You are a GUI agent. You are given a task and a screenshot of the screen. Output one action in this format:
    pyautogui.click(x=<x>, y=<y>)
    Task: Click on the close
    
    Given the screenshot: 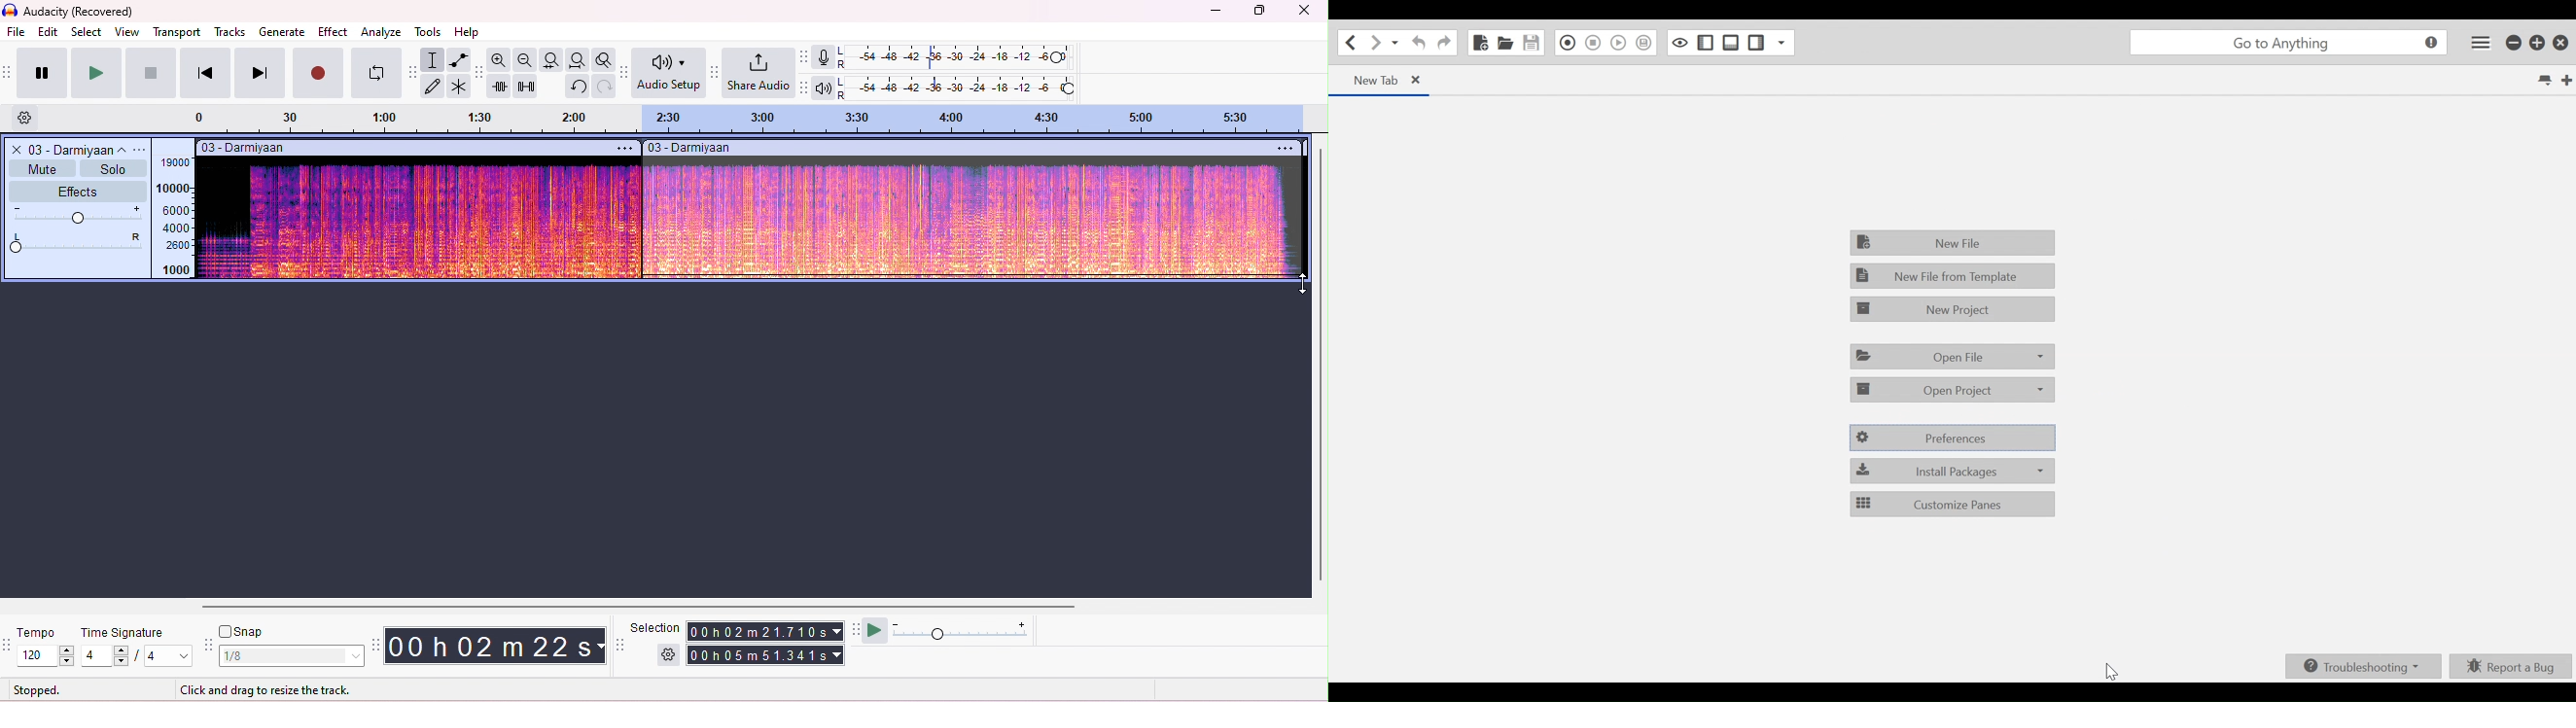 What is the action you would take?
    pyautogui.click(x=1305, y=11)
    